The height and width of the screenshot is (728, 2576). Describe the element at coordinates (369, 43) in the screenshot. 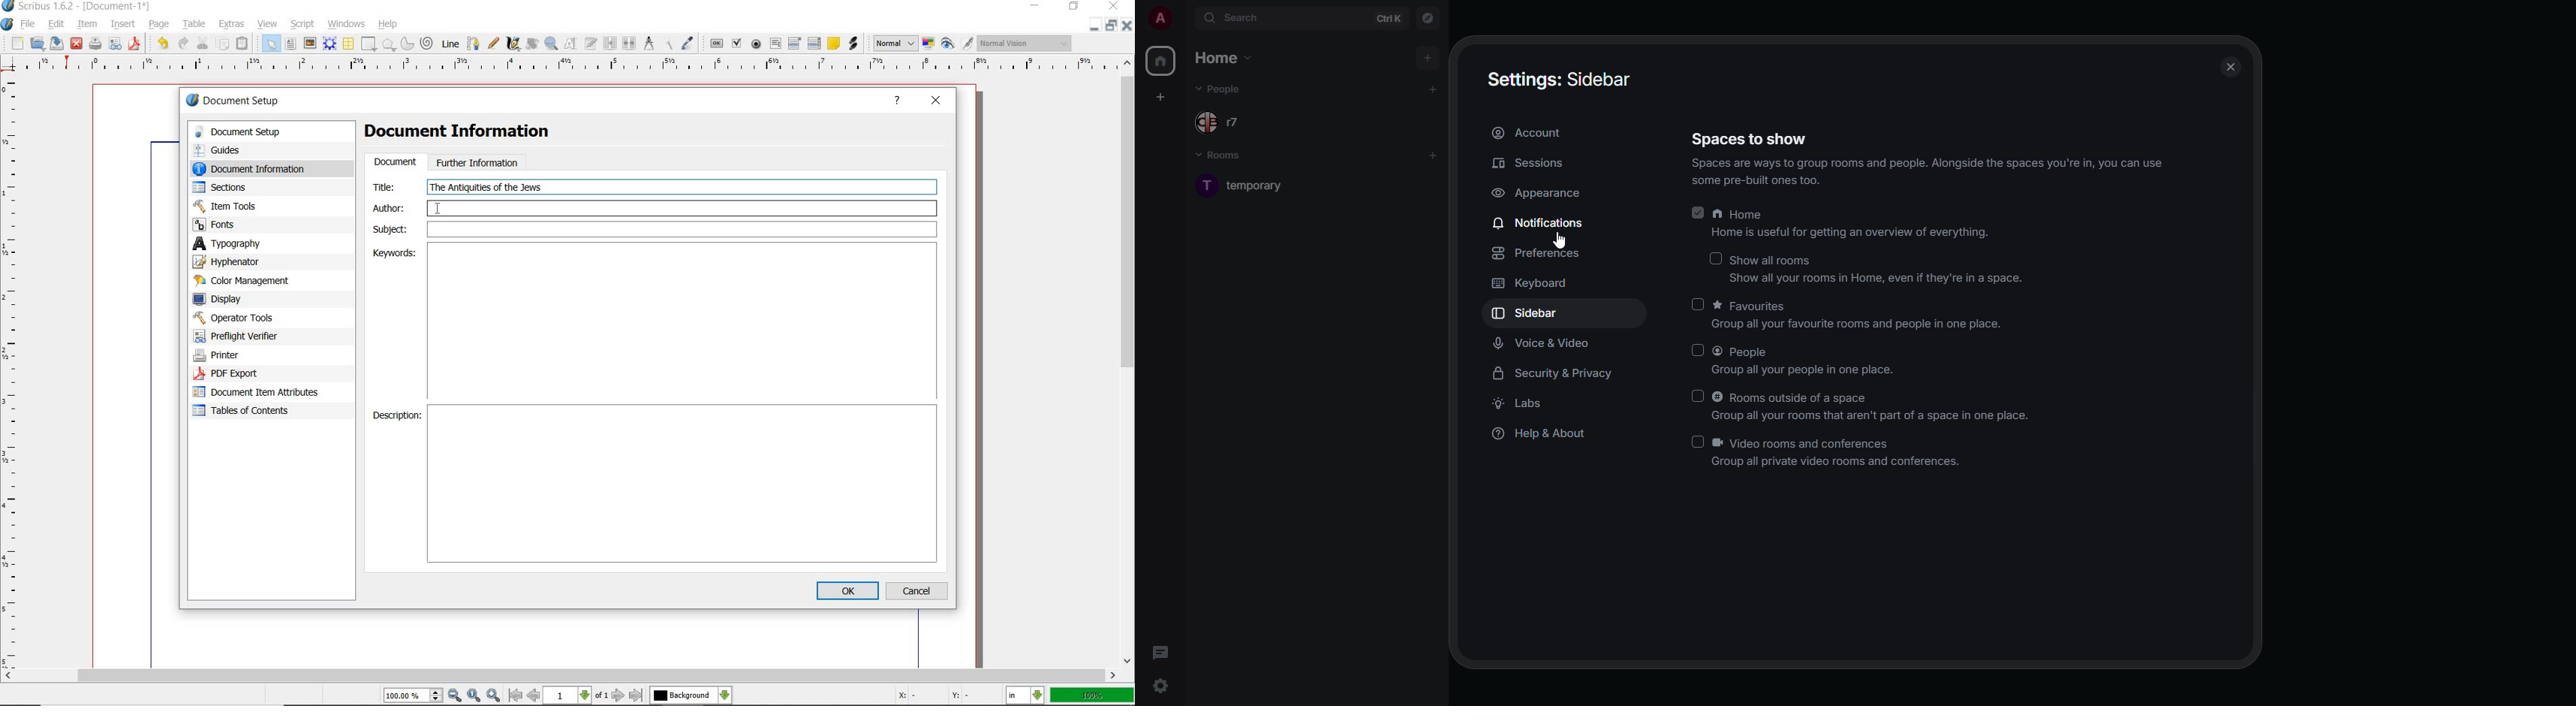

I see `shape` at that location.